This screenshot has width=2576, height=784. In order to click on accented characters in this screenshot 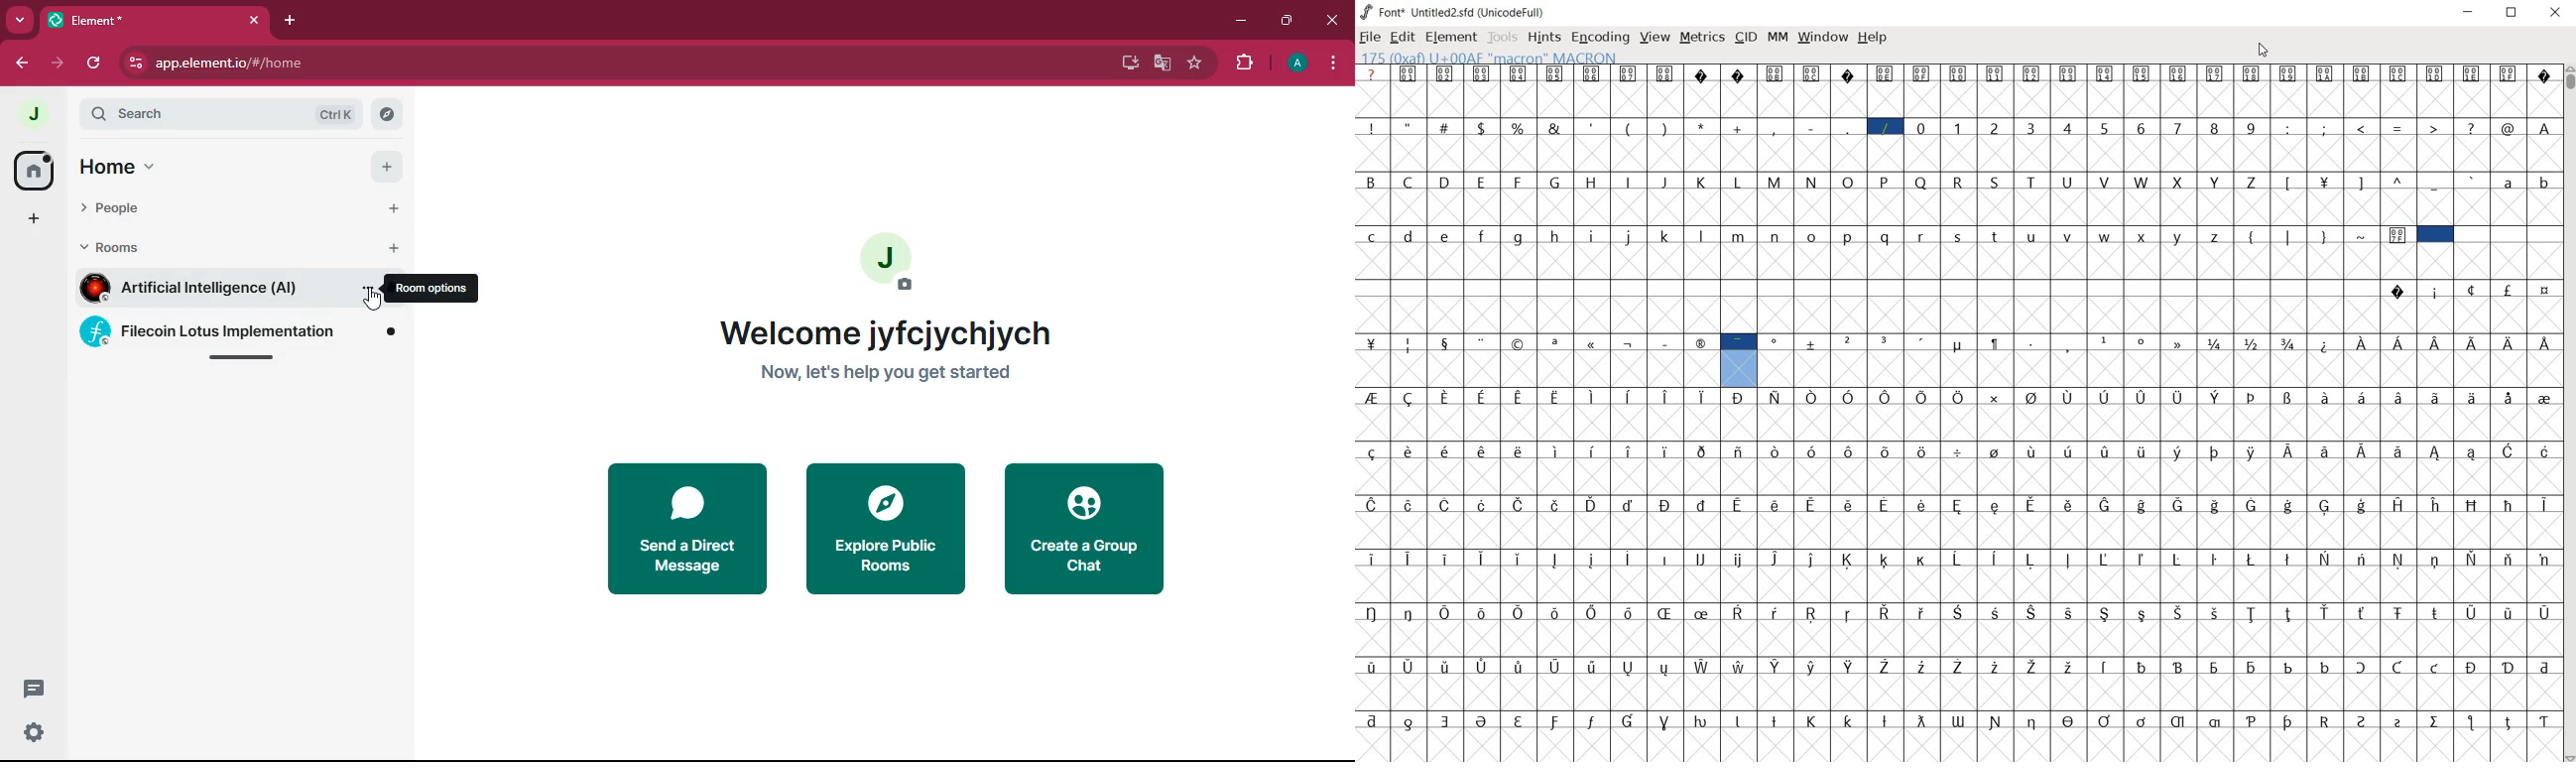, I will do `click(2123, 469)`.